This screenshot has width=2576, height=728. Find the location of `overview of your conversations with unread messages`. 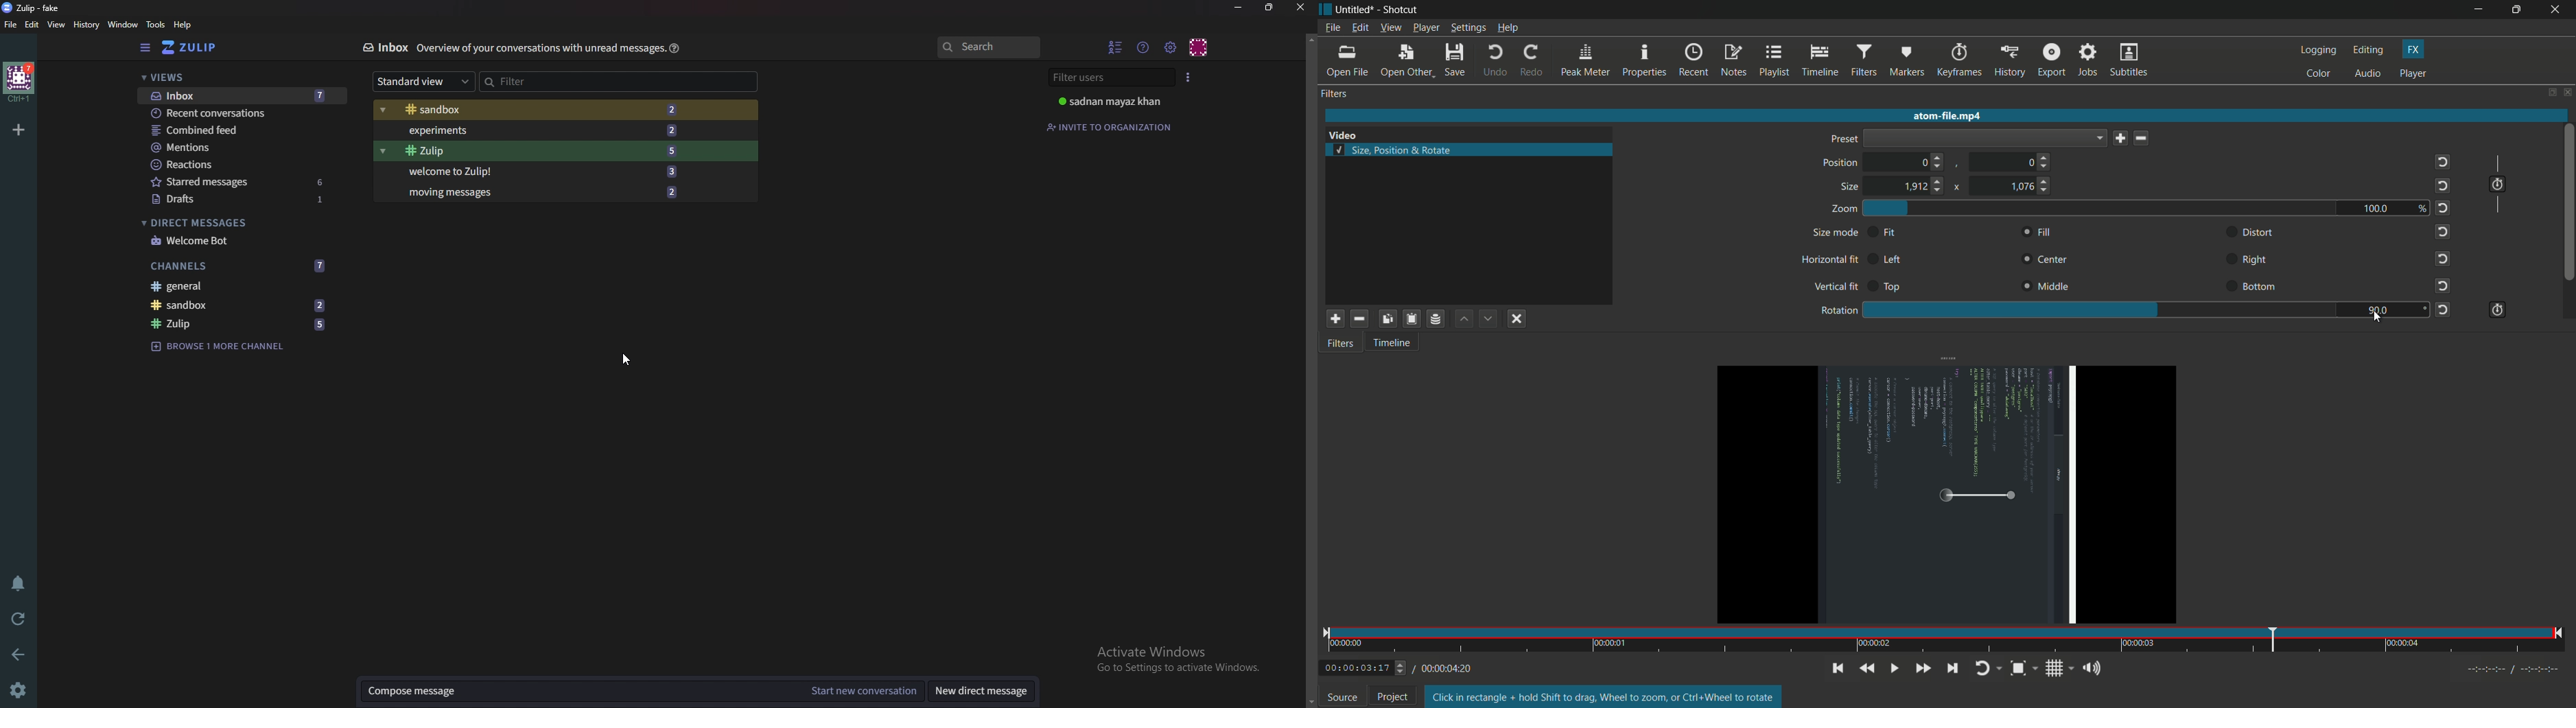

overview of your conversations with unread messages is located at coordinates (537, 50).